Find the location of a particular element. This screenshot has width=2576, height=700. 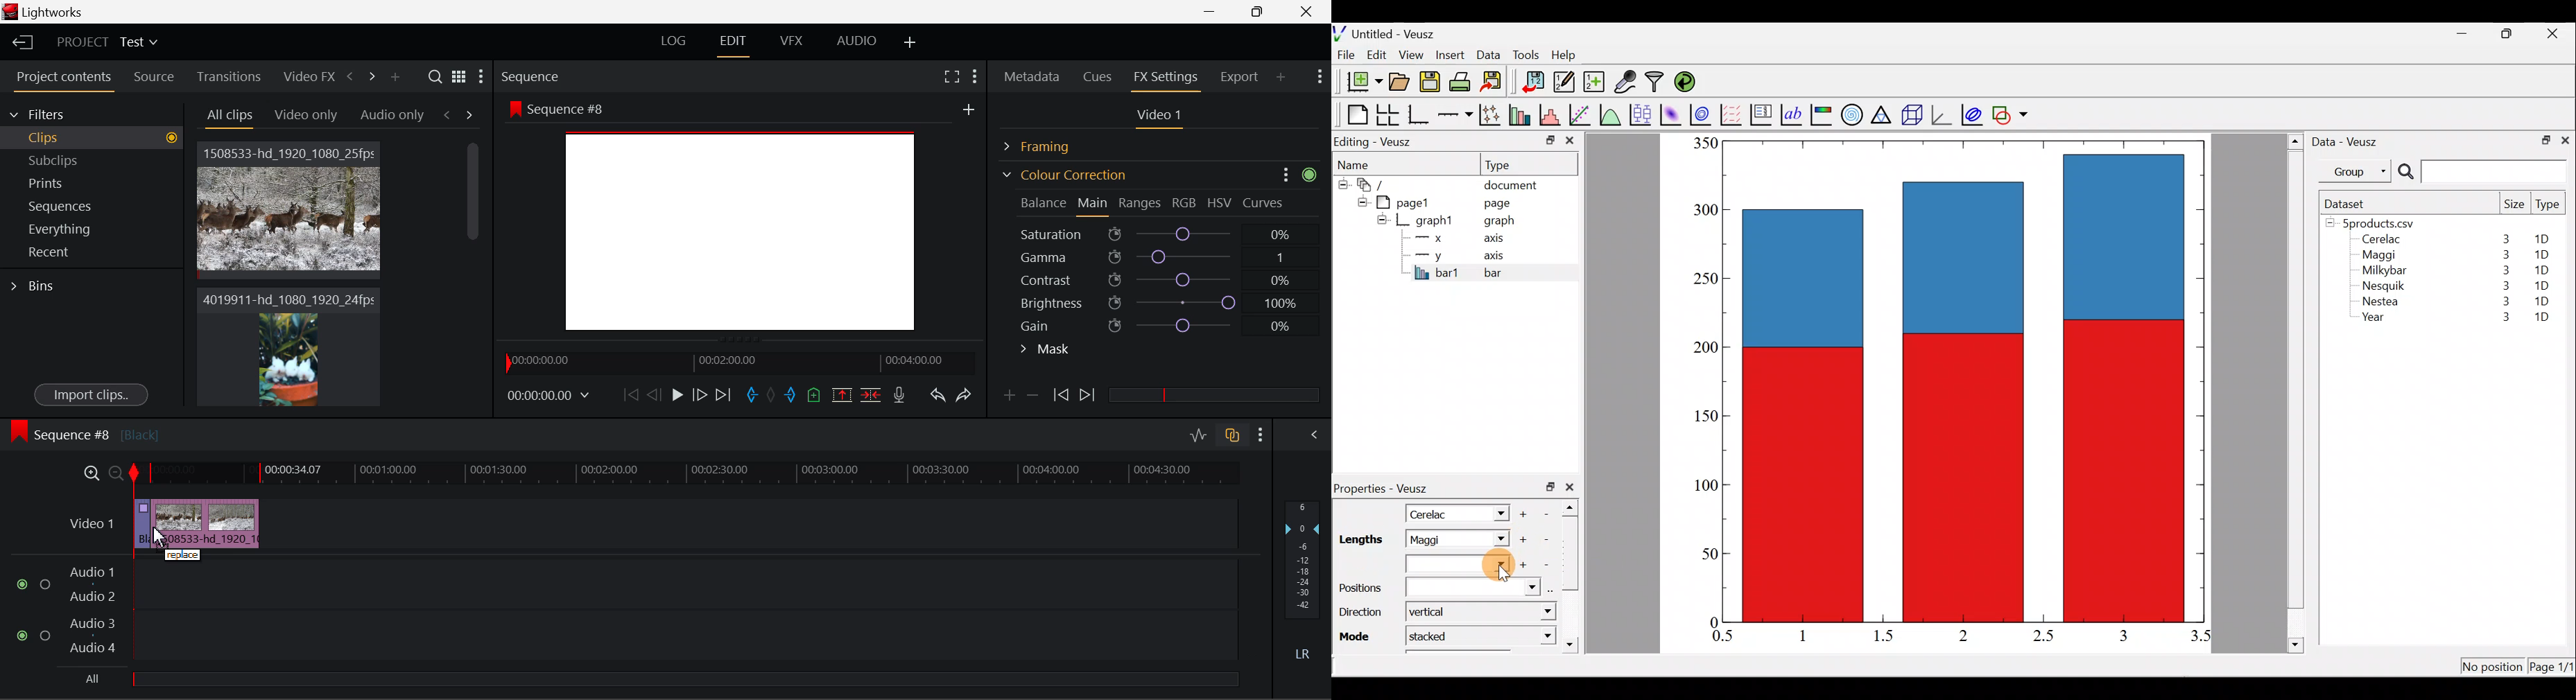

close is located at coordinates (2565, 139).